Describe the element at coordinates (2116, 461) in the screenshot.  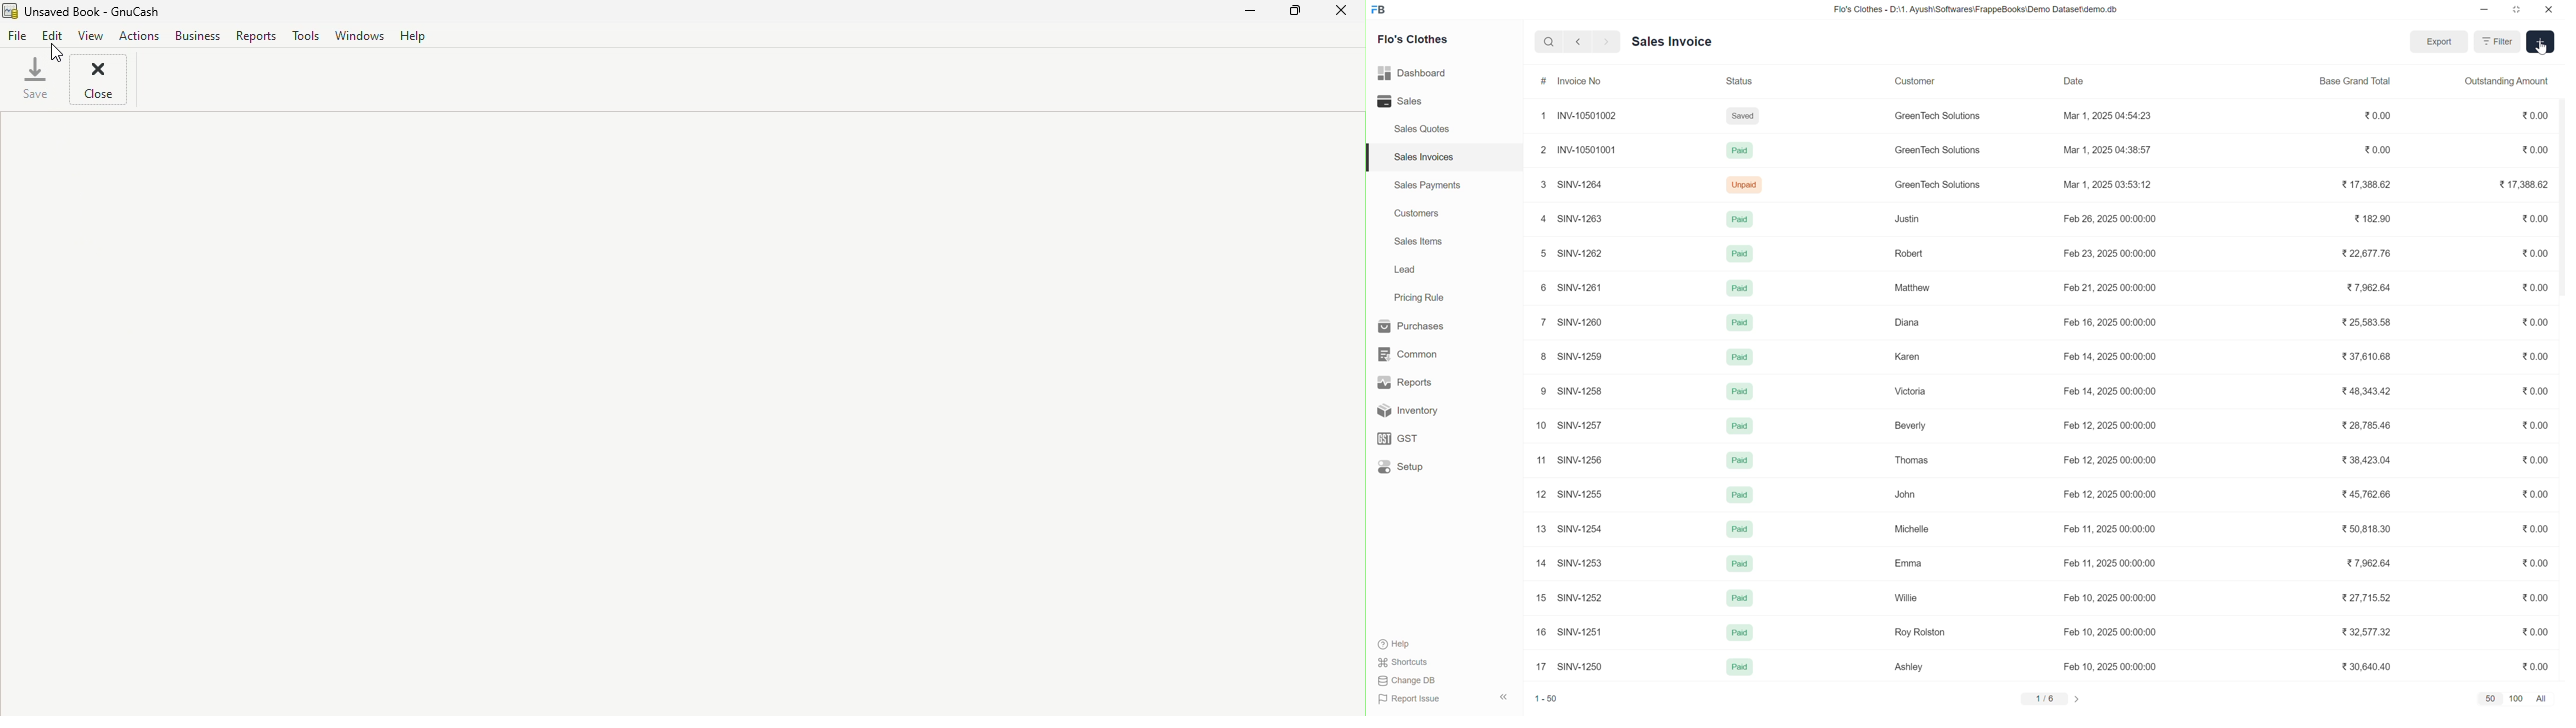
I see `Feb 12, 2025 00:00:00` at that location.